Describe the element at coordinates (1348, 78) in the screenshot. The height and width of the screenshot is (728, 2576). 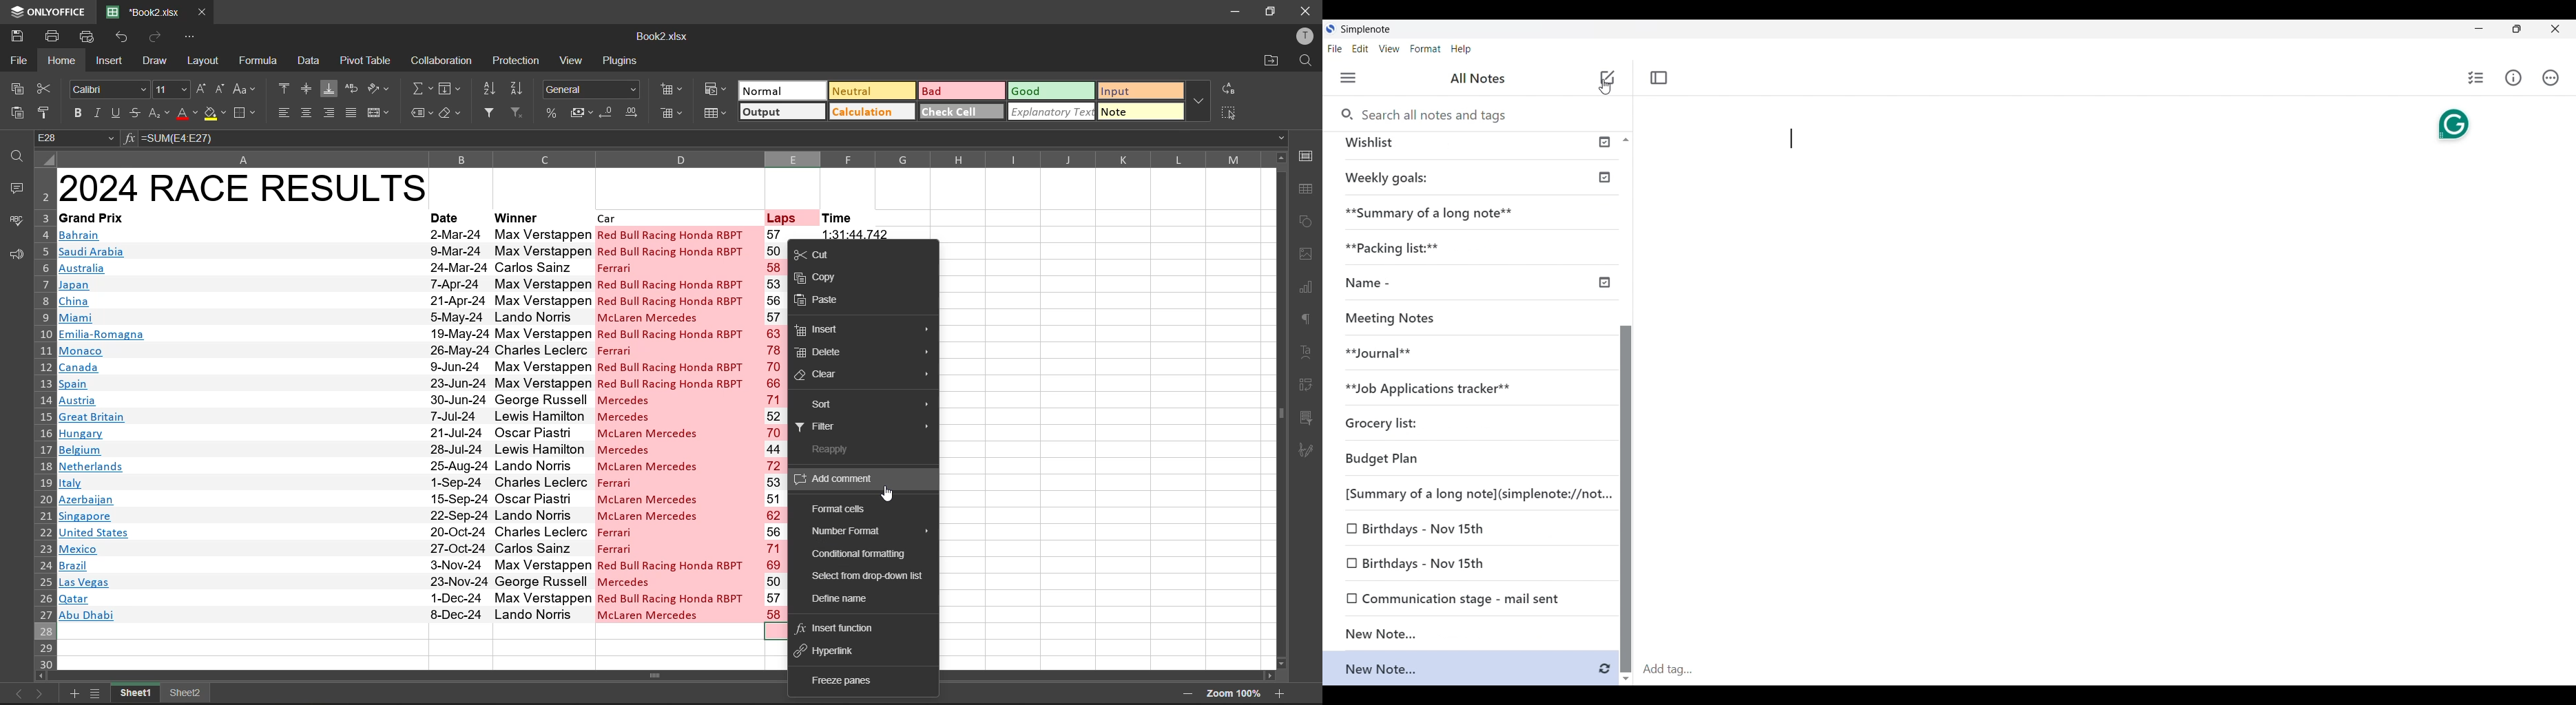
I see `Menu` at that location.